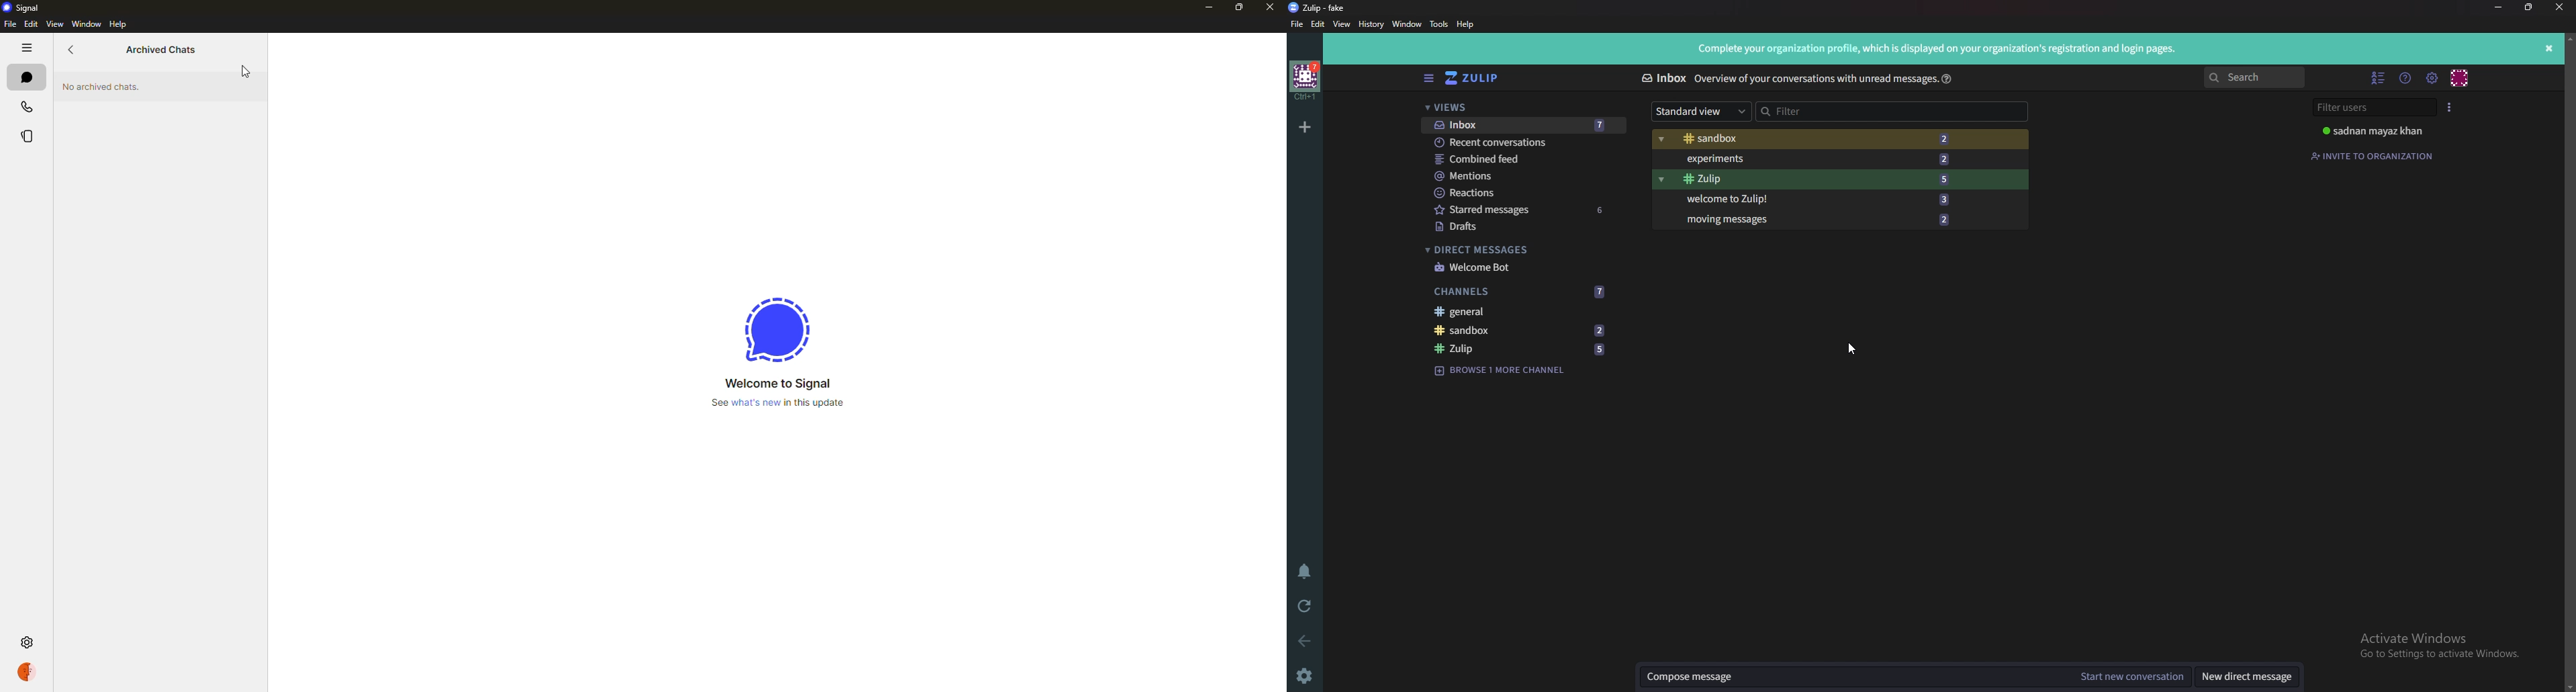 This screenshot has height=700, width=2576. Describe the element at coordinates (1941, 49) in the screenshot. I see `Complete your organization profile, which is displayed on your organization's registration and login pages.` at that location.